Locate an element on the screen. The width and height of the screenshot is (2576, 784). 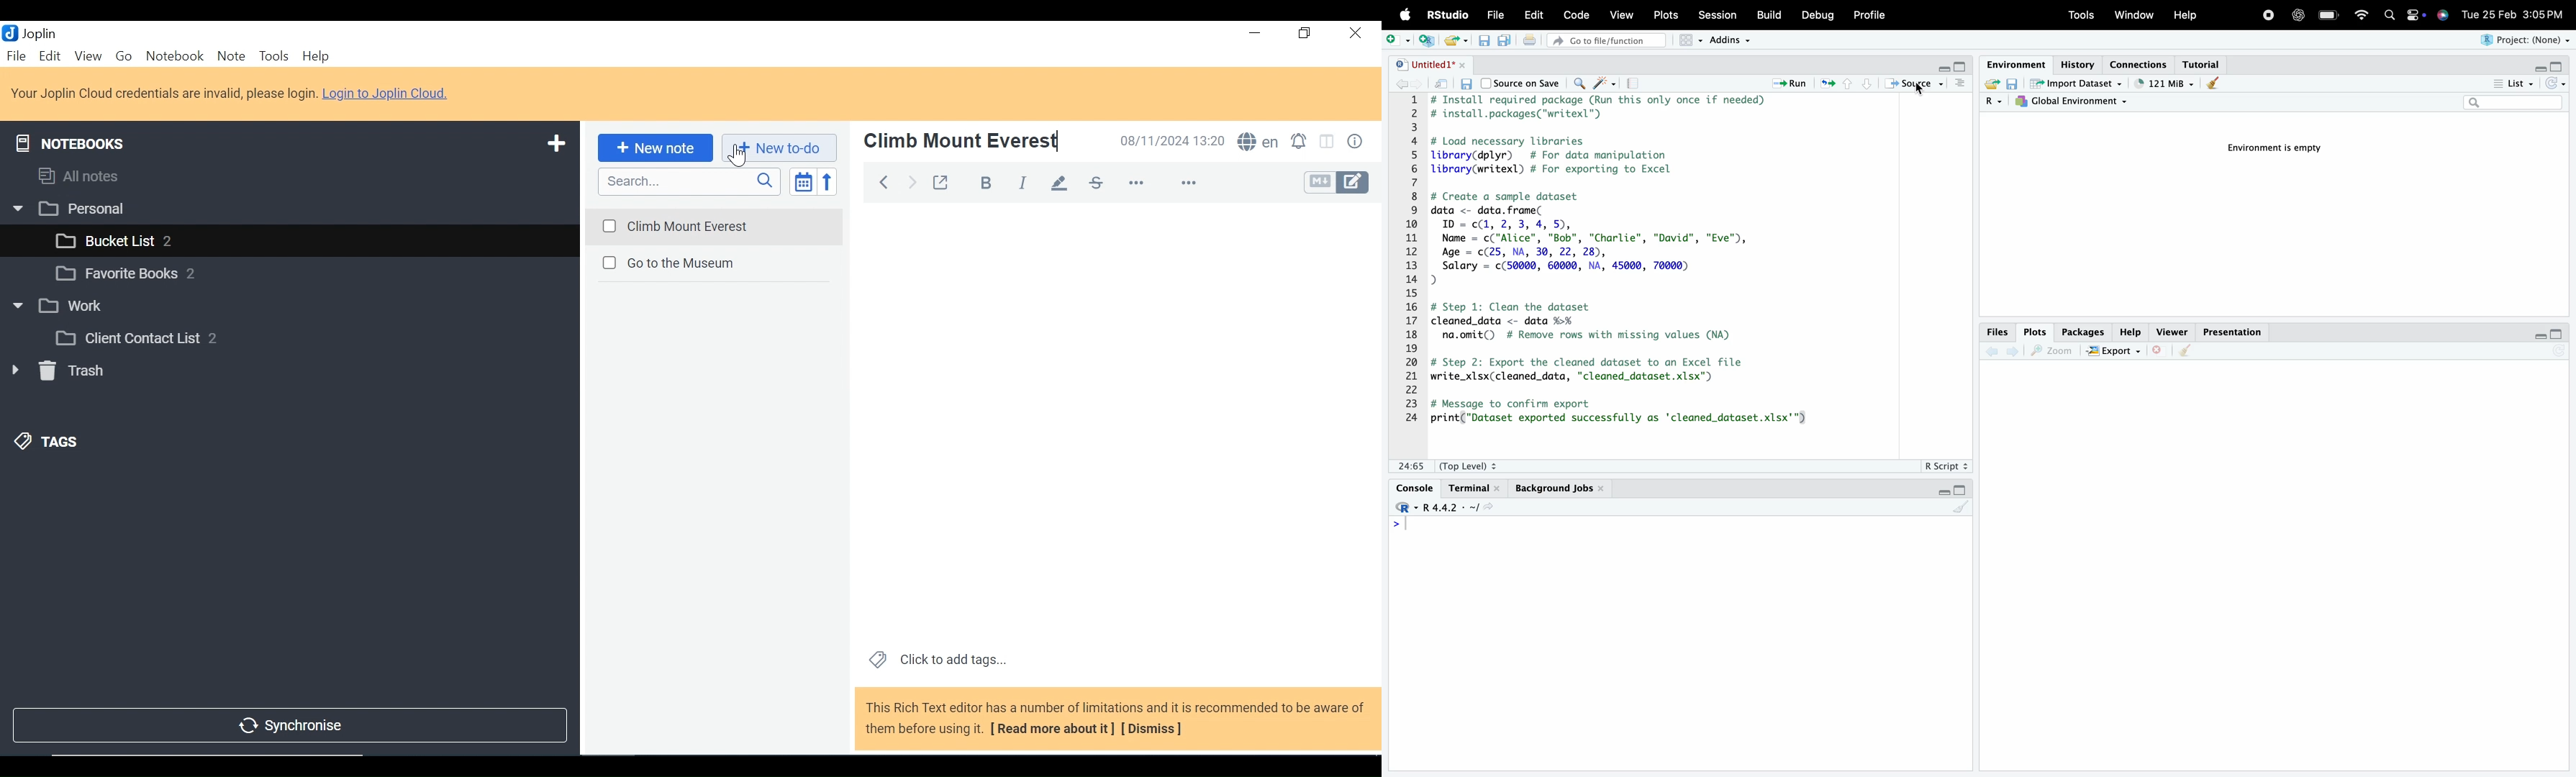
Environment is empty is located at coordinates (2271, 152).